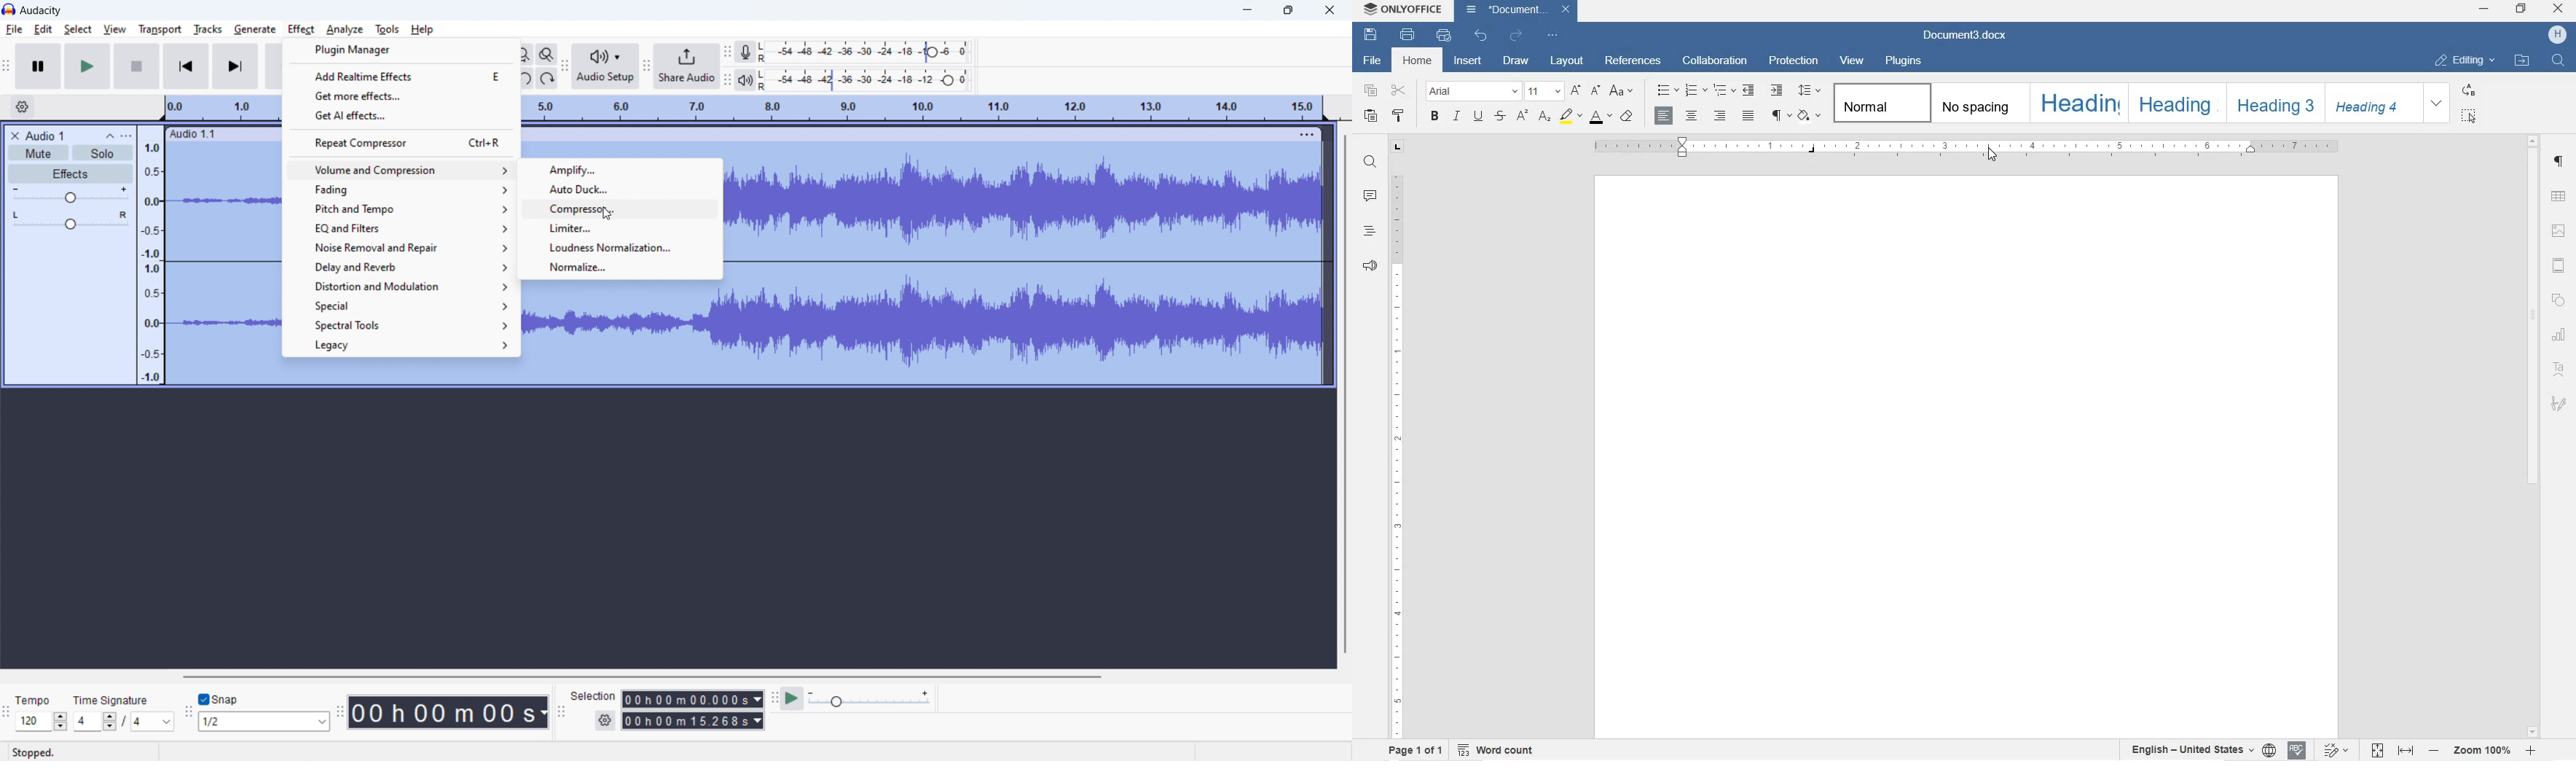 The image size is (2576, 784). What do you see at coordinates (448, 709) in the screenshot?
I see `00 h 00 m 00 s` at bounding box center [448, 709].